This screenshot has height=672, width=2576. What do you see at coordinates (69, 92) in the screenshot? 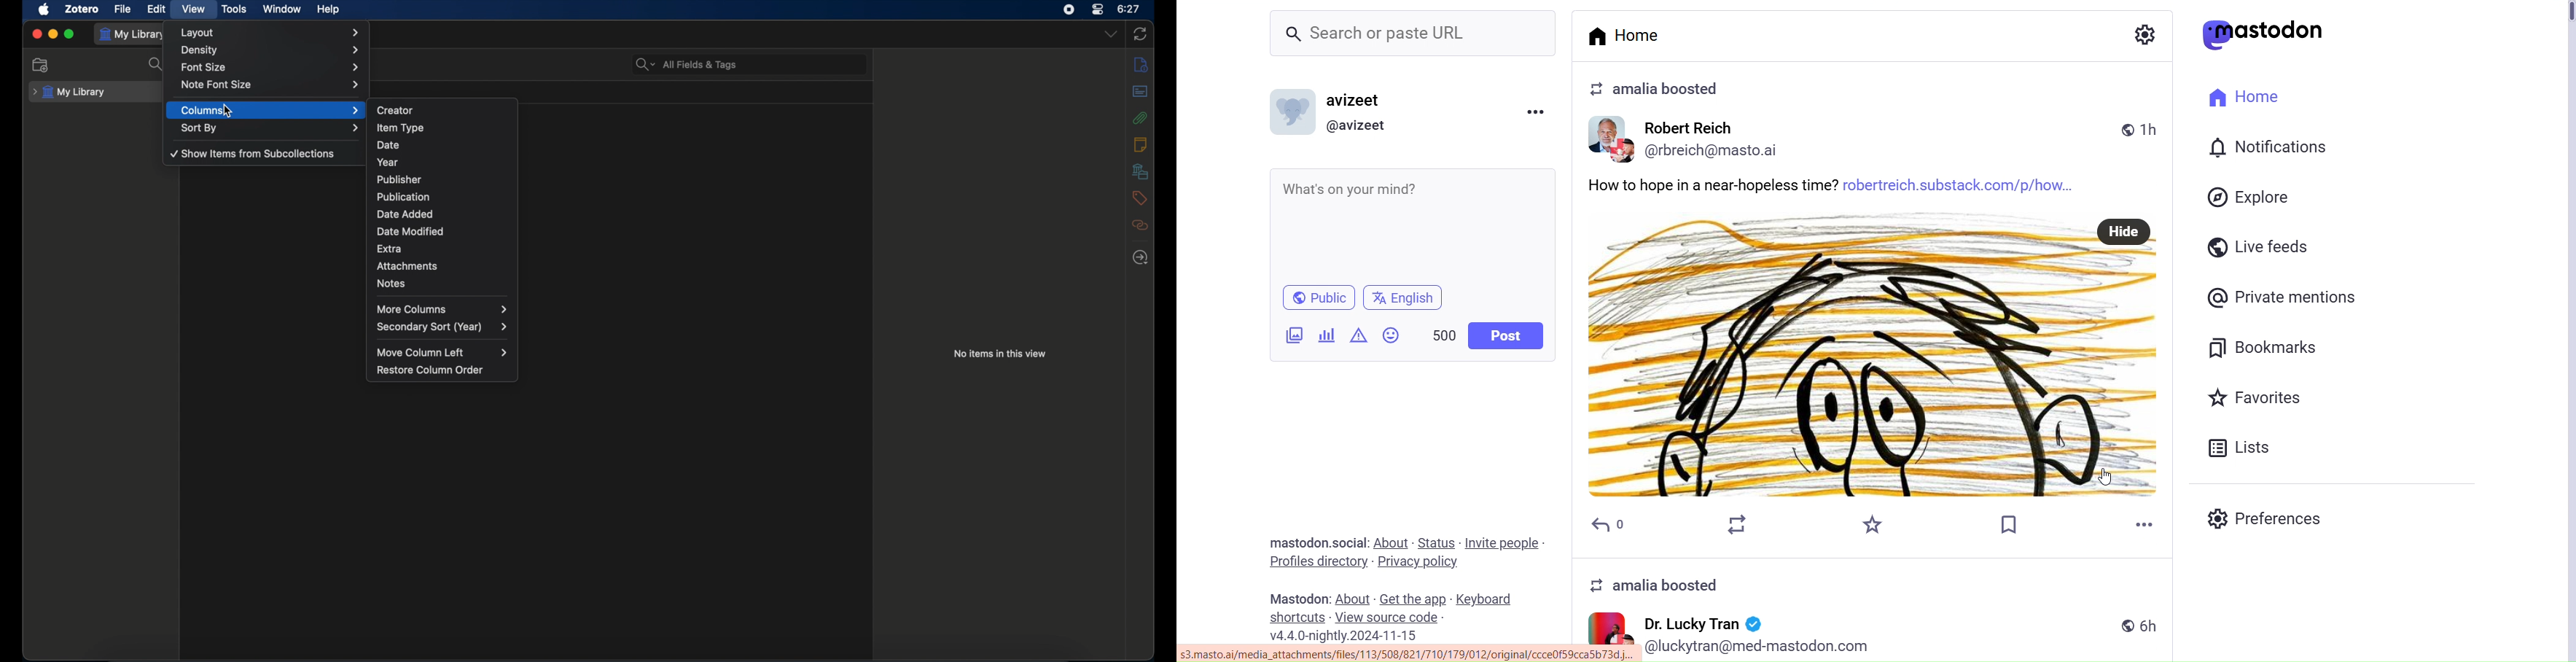
I see `my library` at bounding box center [69, 92].